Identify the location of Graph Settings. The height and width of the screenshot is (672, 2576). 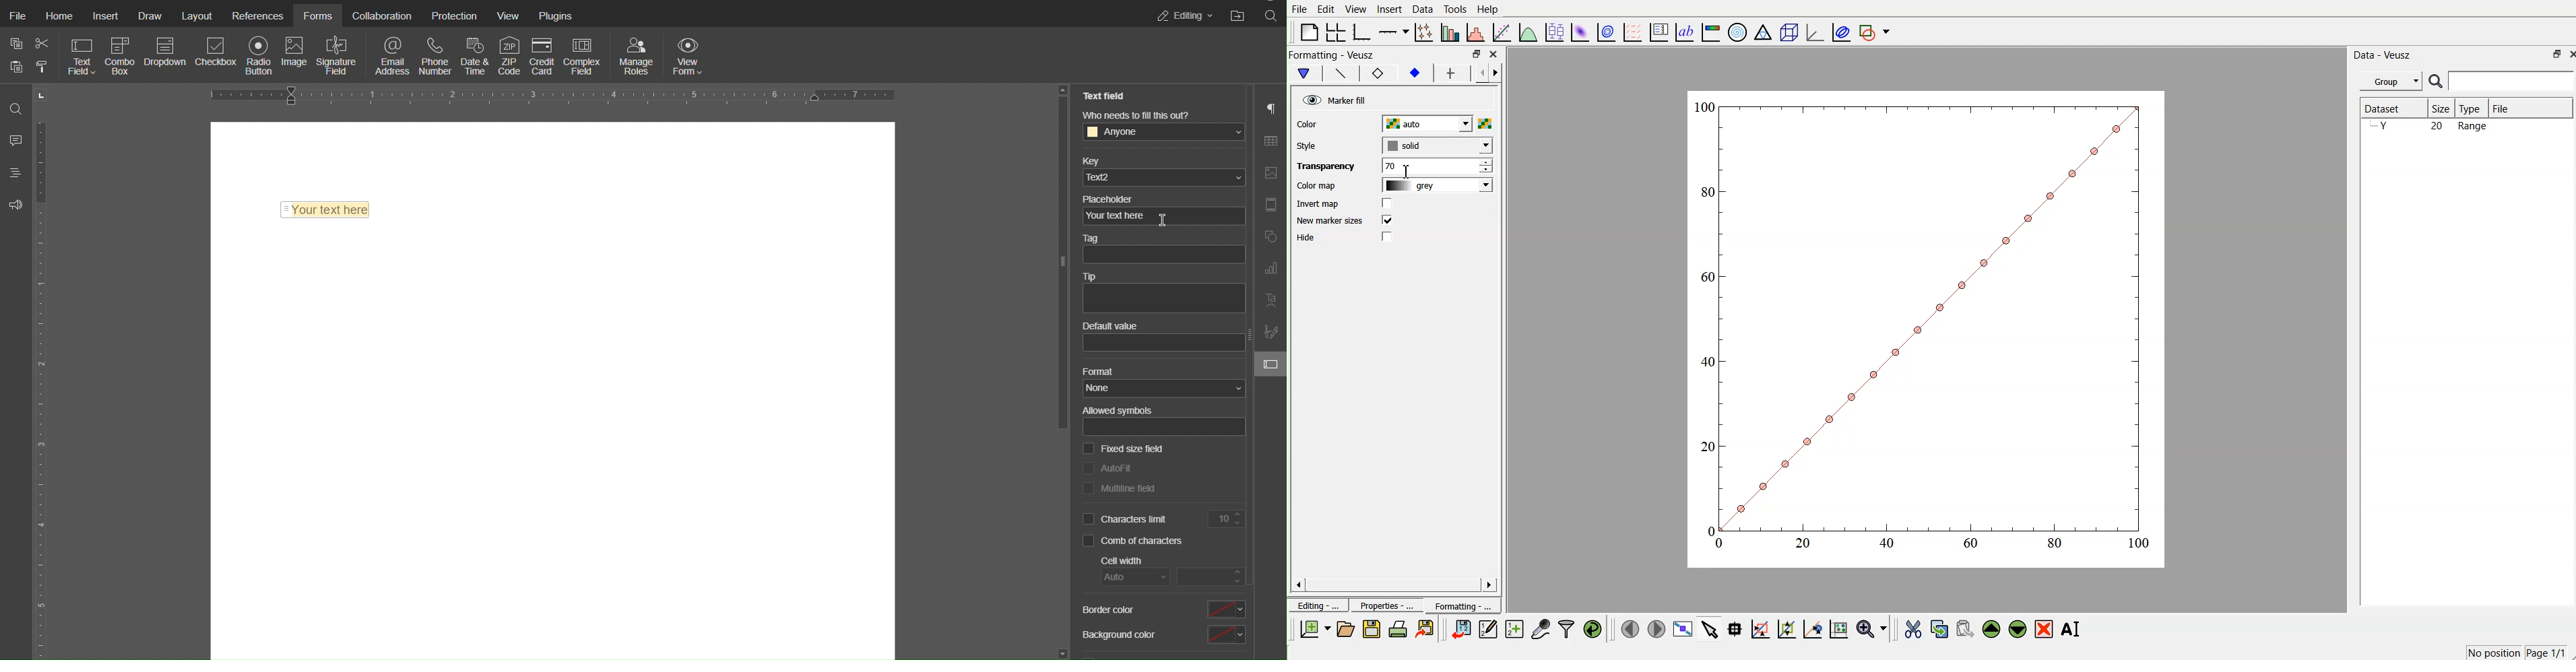
(1270, 269).